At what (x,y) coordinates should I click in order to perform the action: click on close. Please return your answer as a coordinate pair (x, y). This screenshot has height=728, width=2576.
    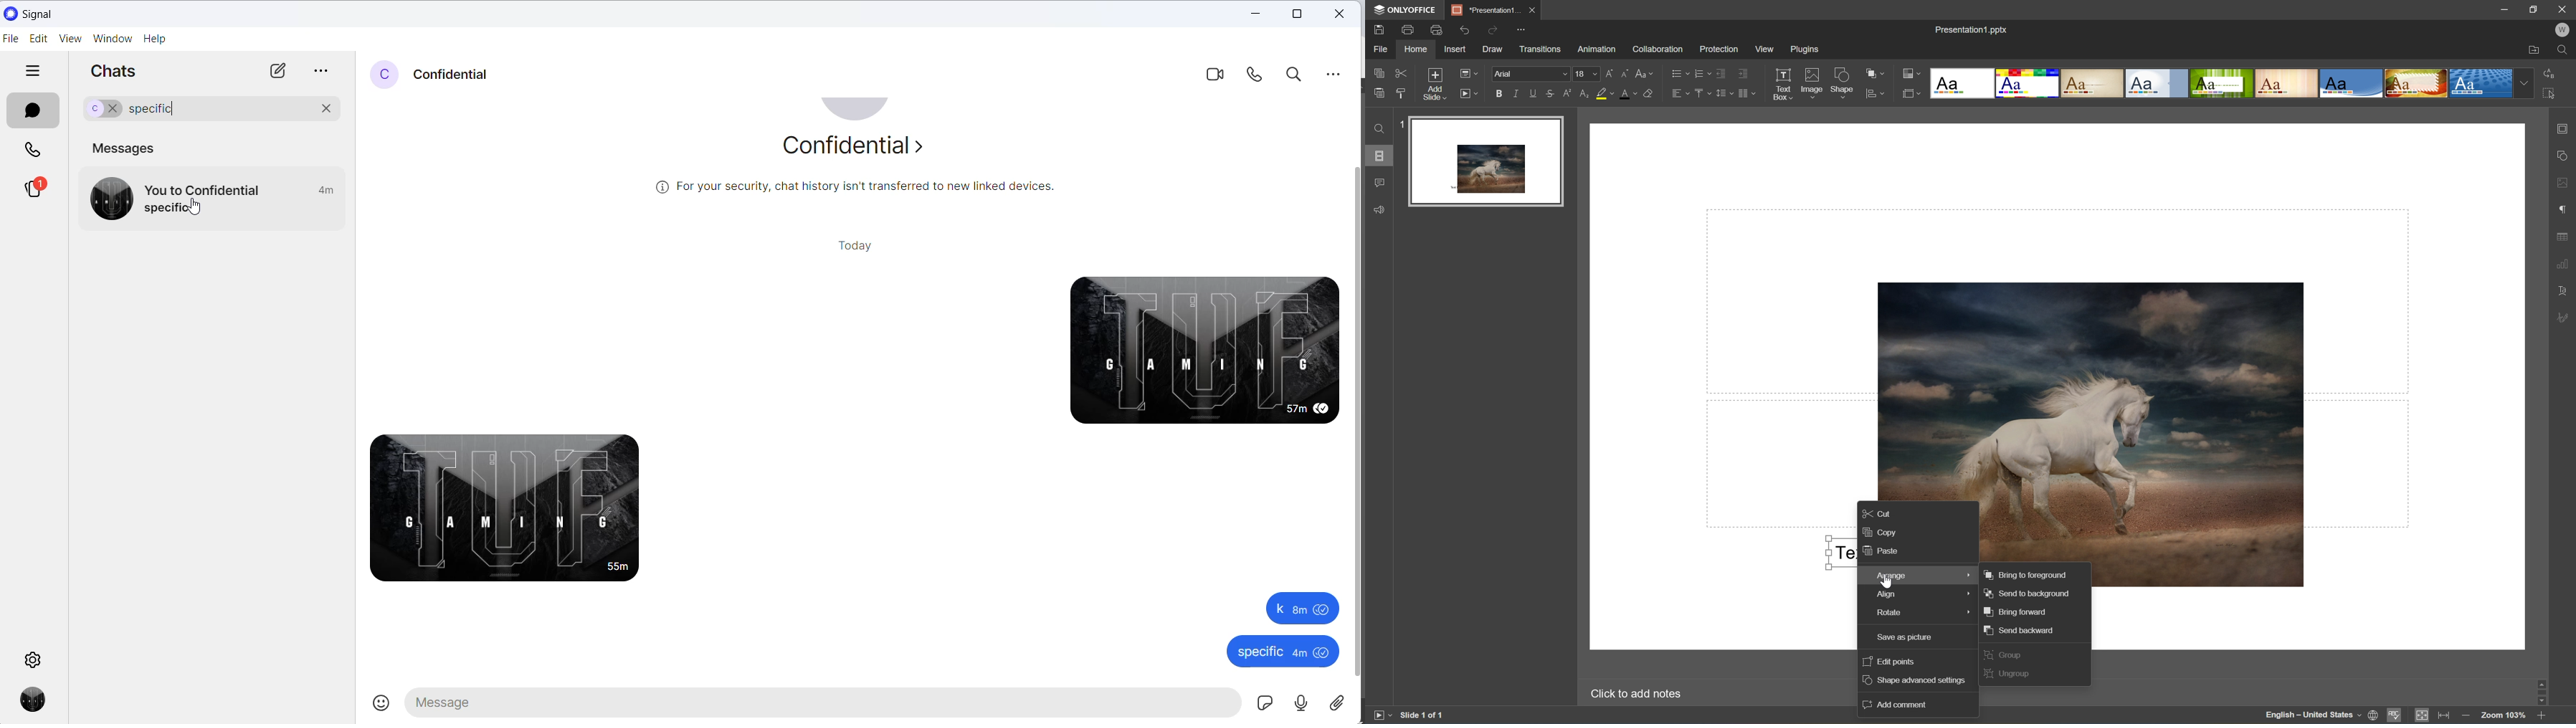
    Looking at the image, I should click on (1339, 14).